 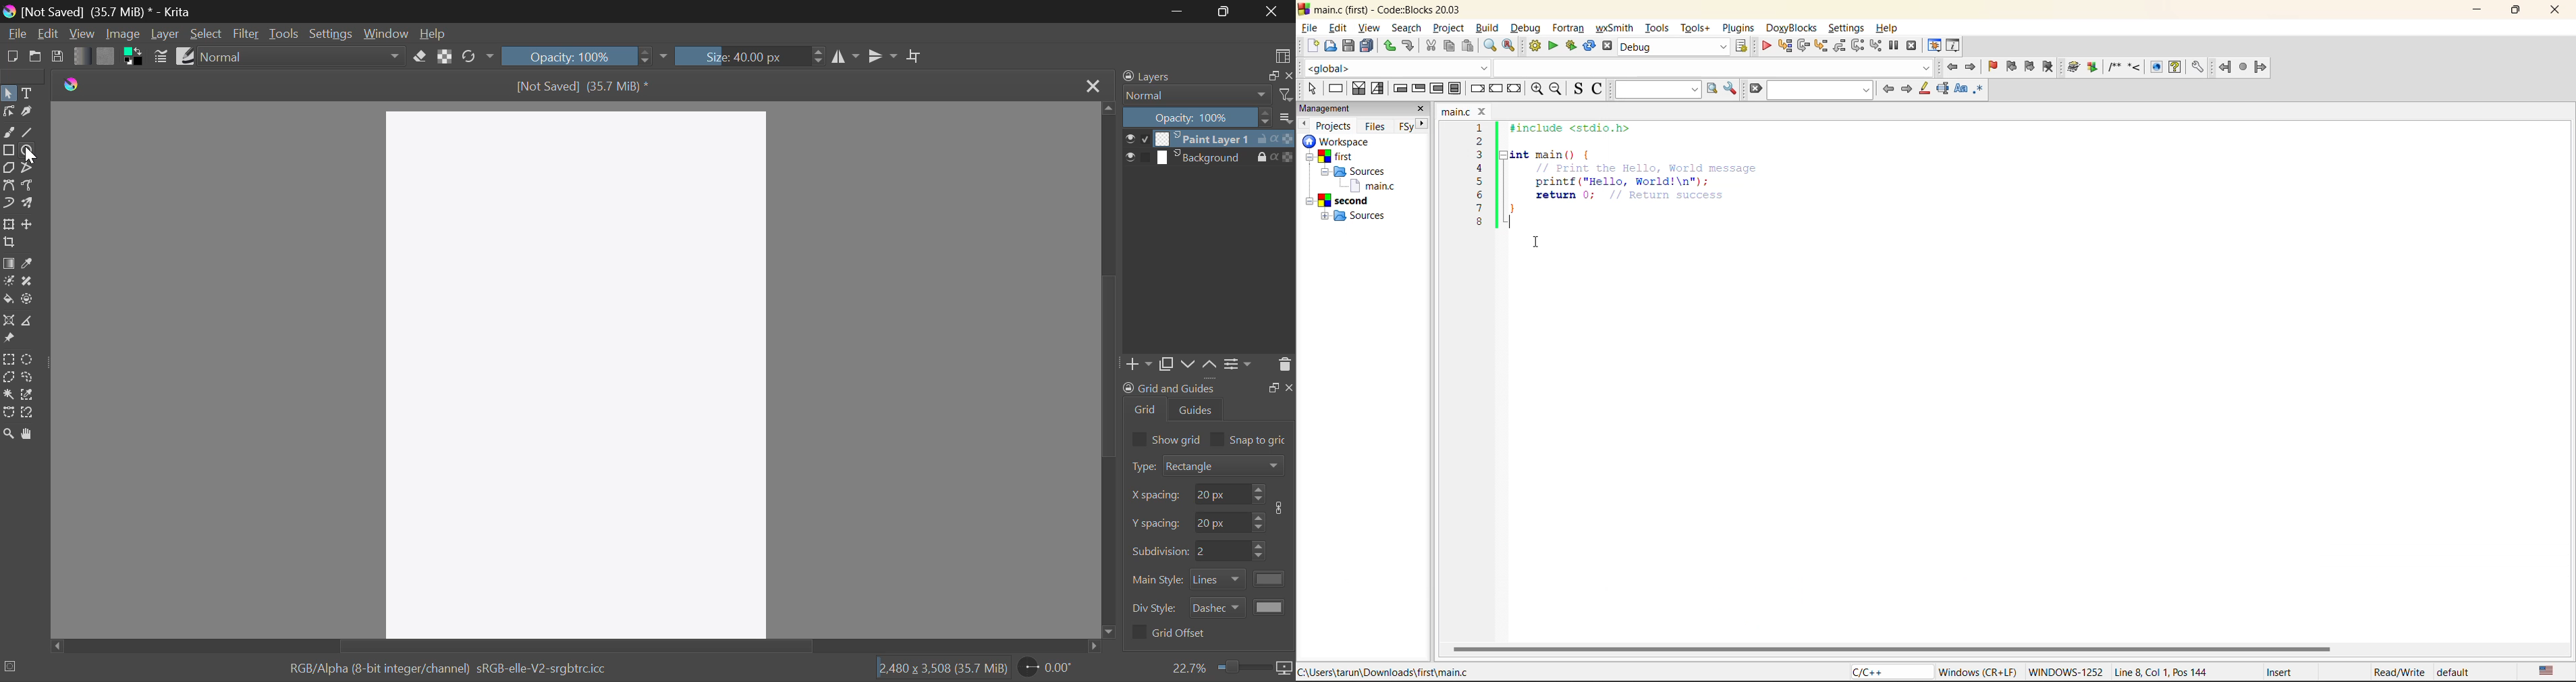 What do you see at coordinates (29, 149) in the screenshot?
I see `Cursor on Elipses` at bounding box center [29, 149].